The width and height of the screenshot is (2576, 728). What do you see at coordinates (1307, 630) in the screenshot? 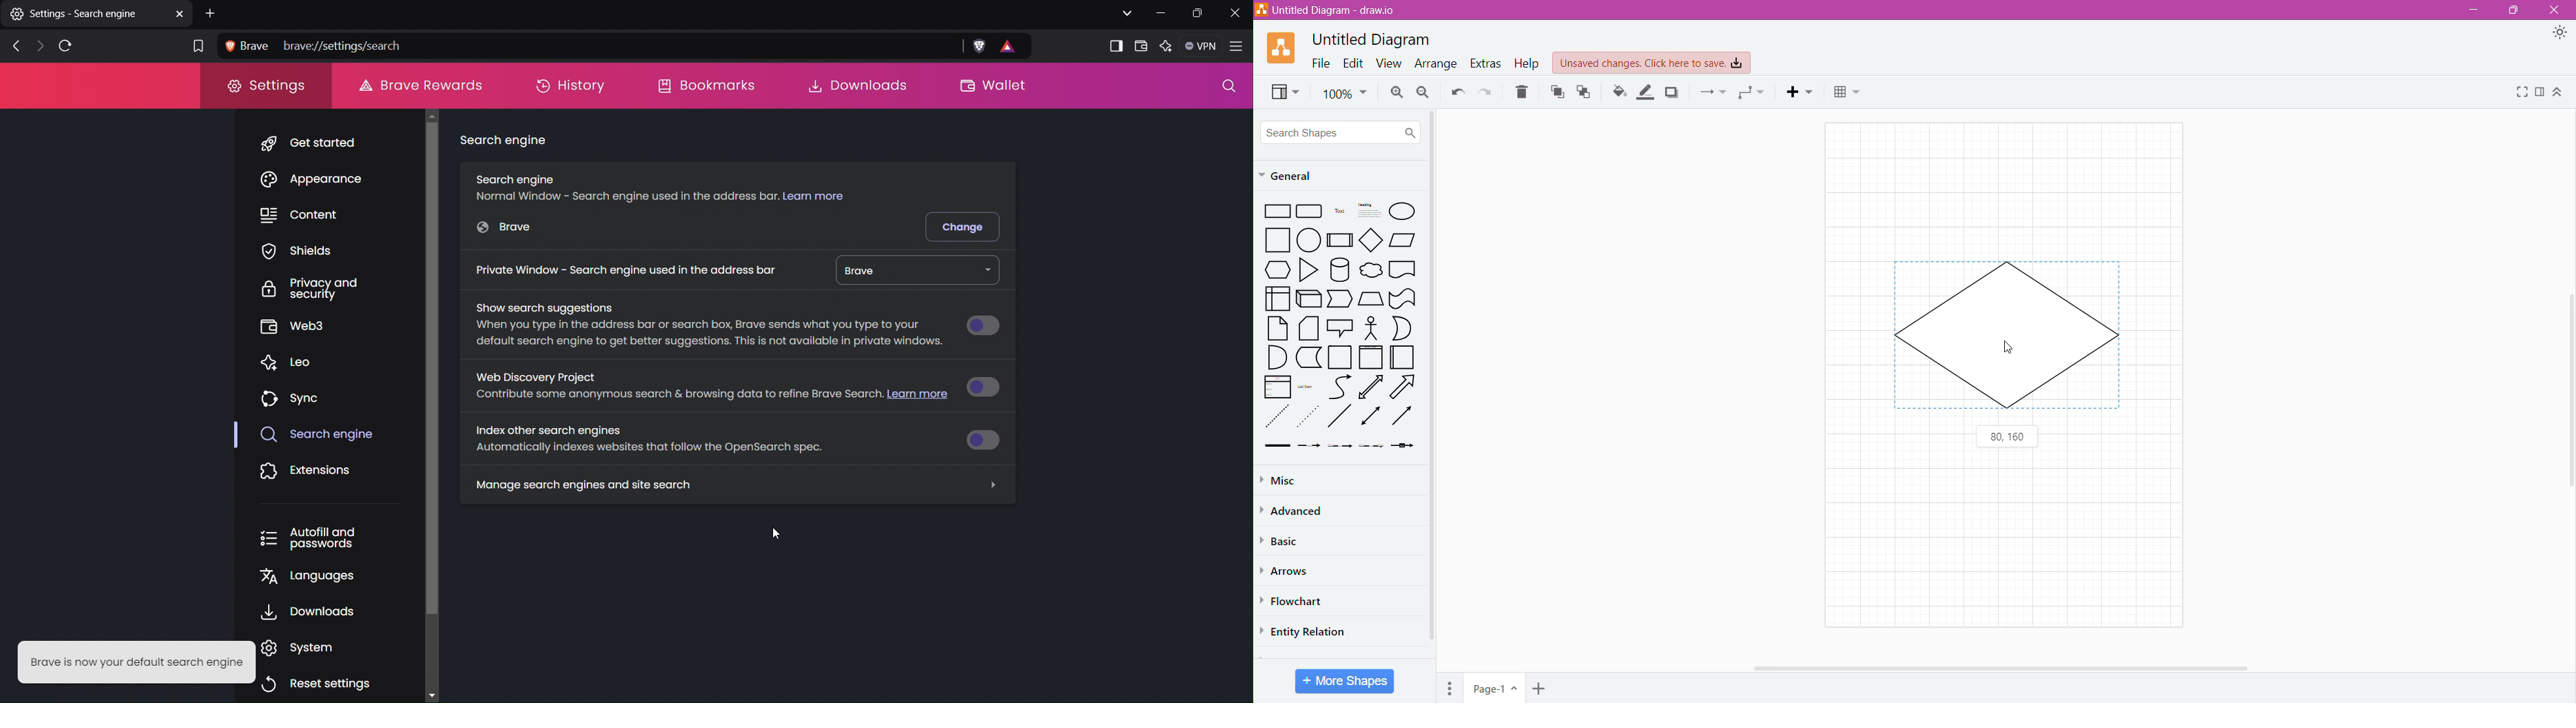
I see `Entity Relation` at bounding box center [1307, 630].